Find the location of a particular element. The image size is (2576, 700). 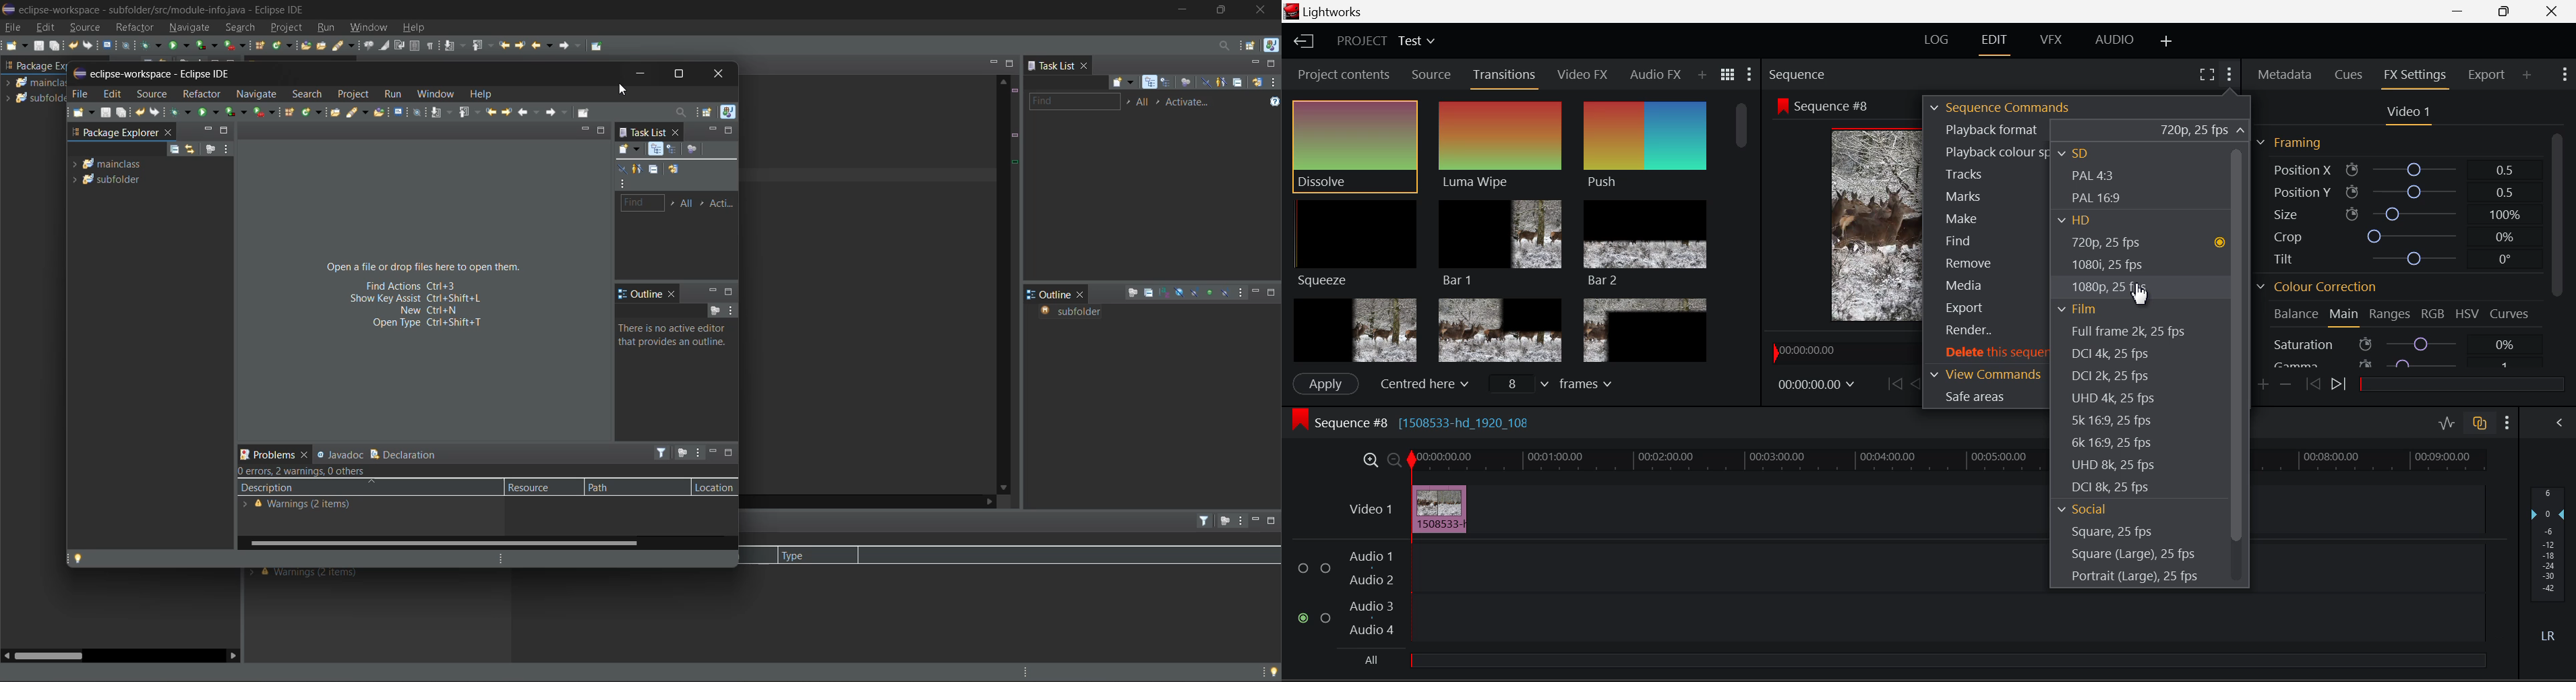

tab name is located at coordinates (148, 73).